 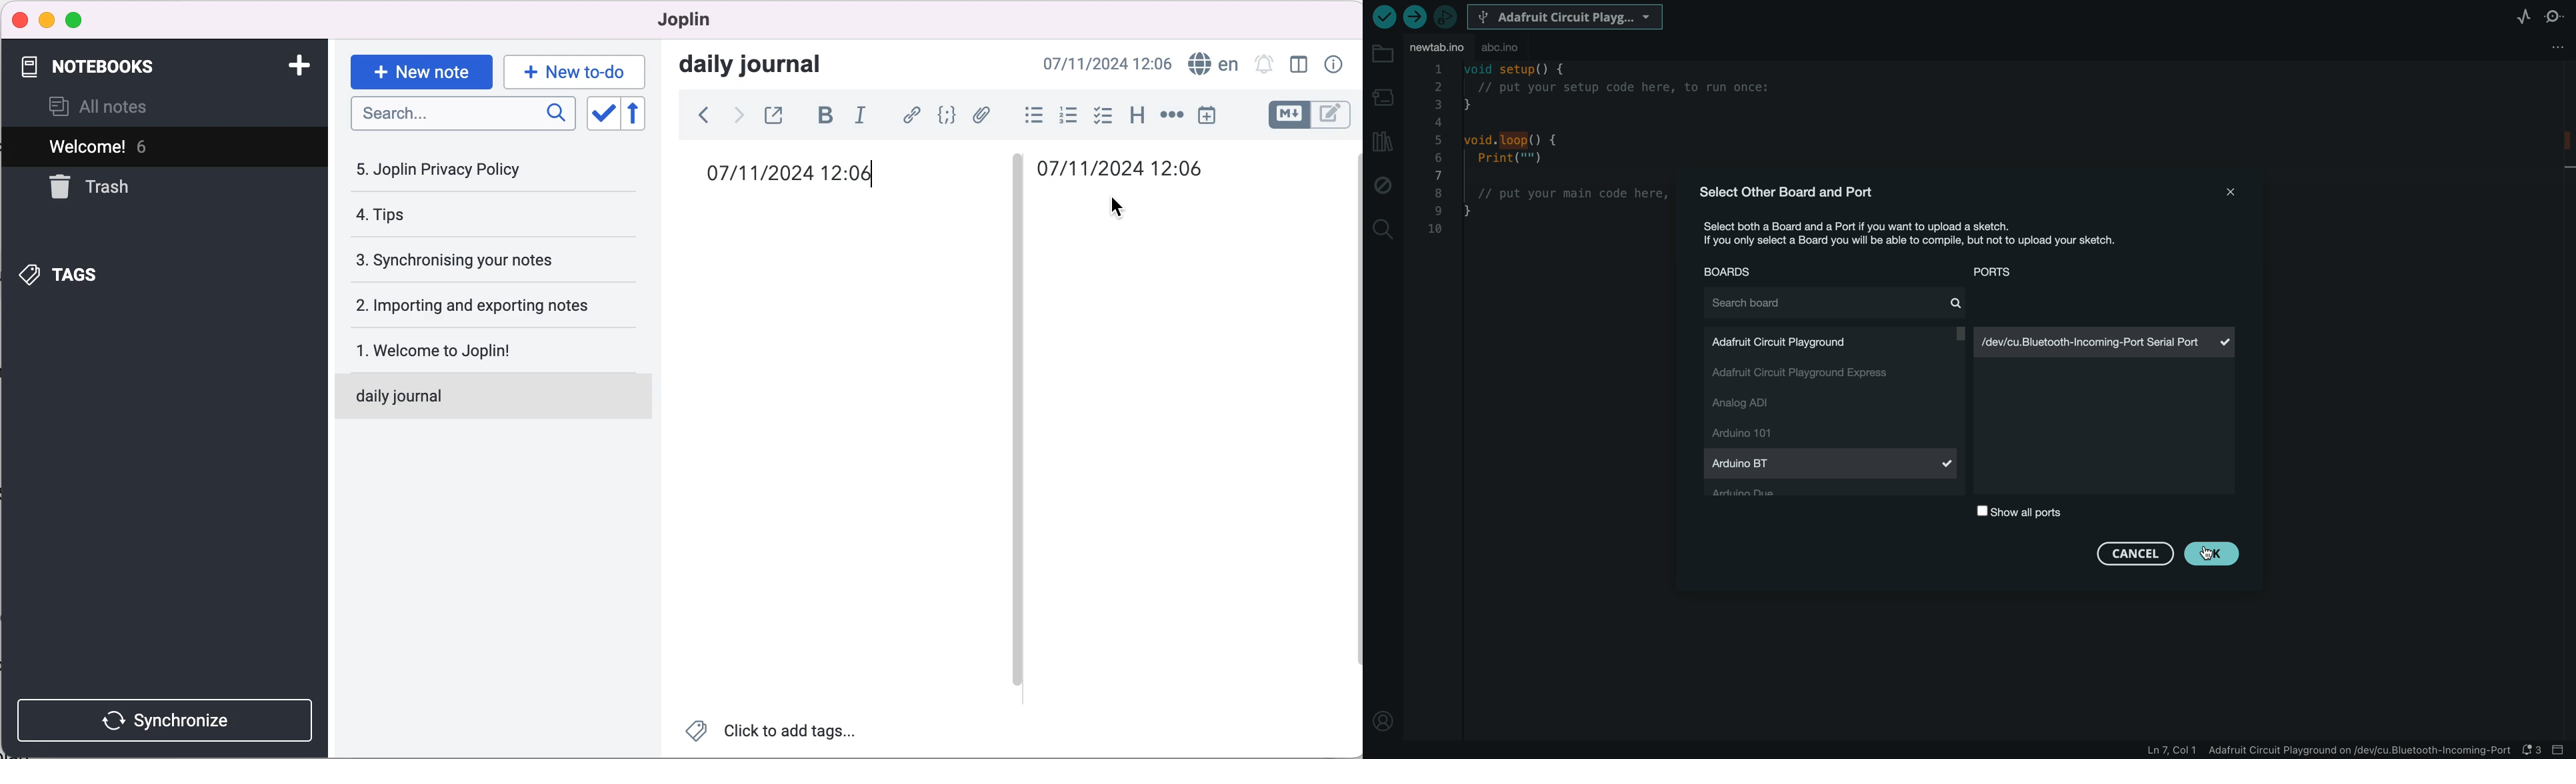 What do you see at coordinates (697, 115) in the screenshot?
I see `back` at bounding box center [697, 115].